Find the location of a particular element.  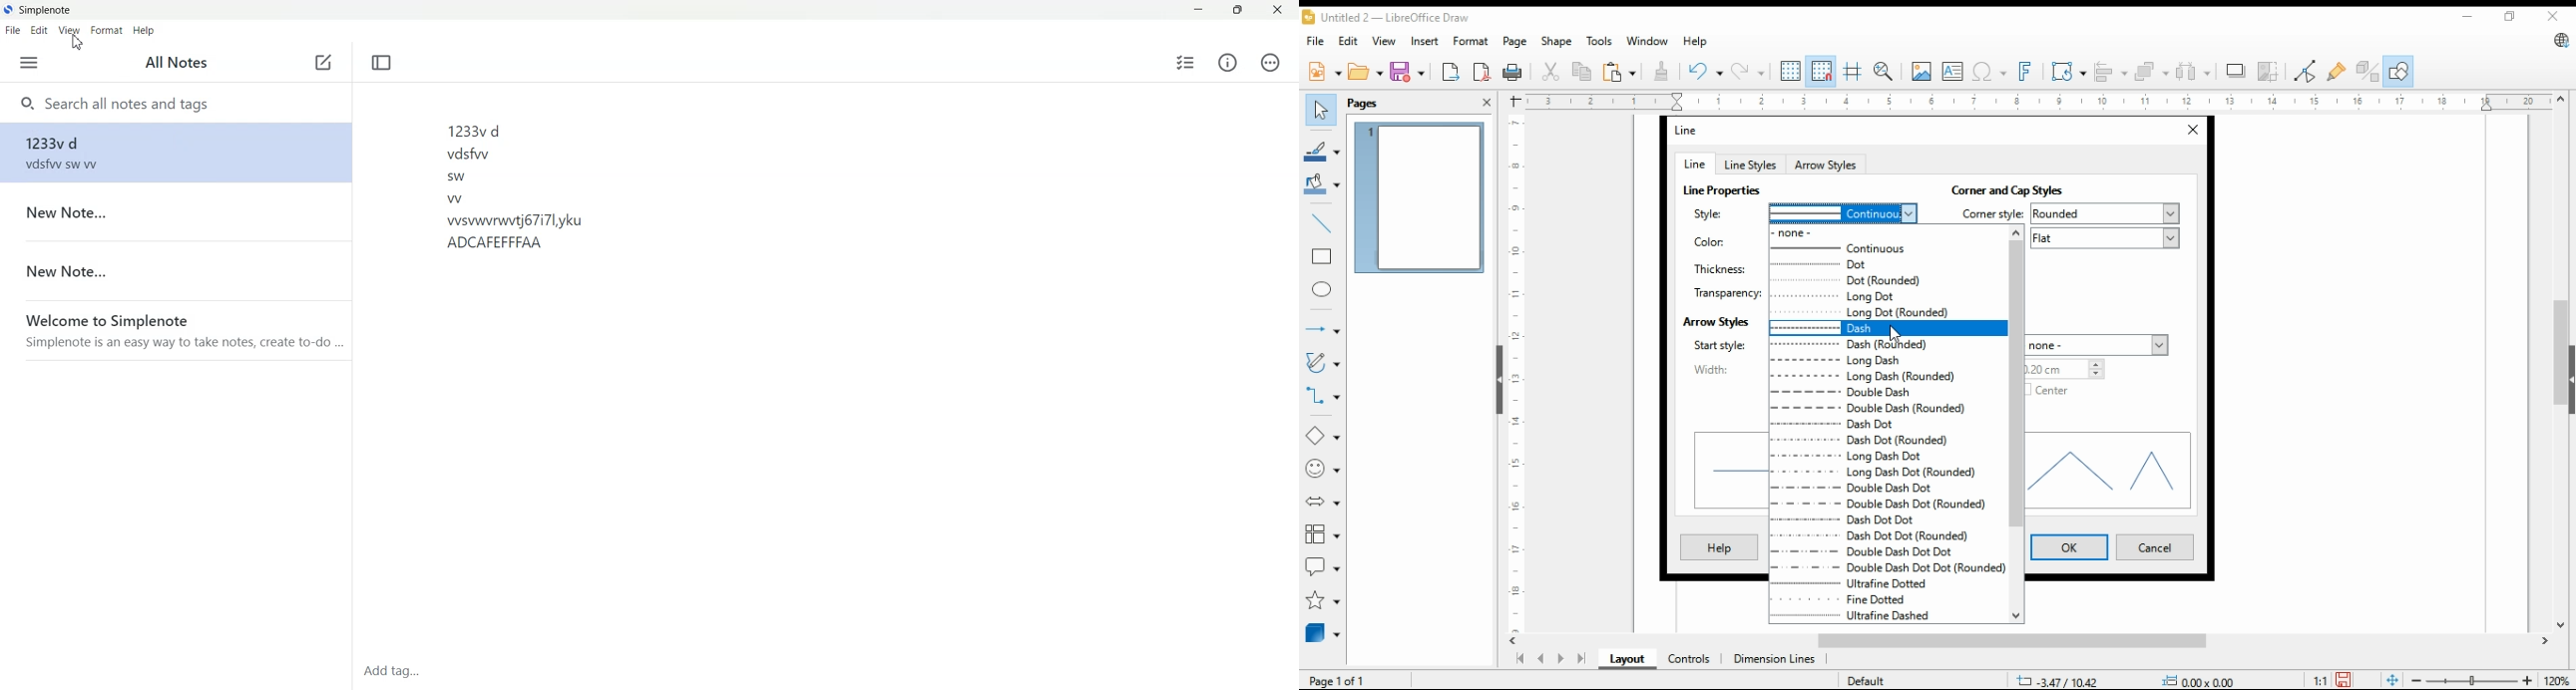

Dot (rounded) is located at coordinates (1887, 279).